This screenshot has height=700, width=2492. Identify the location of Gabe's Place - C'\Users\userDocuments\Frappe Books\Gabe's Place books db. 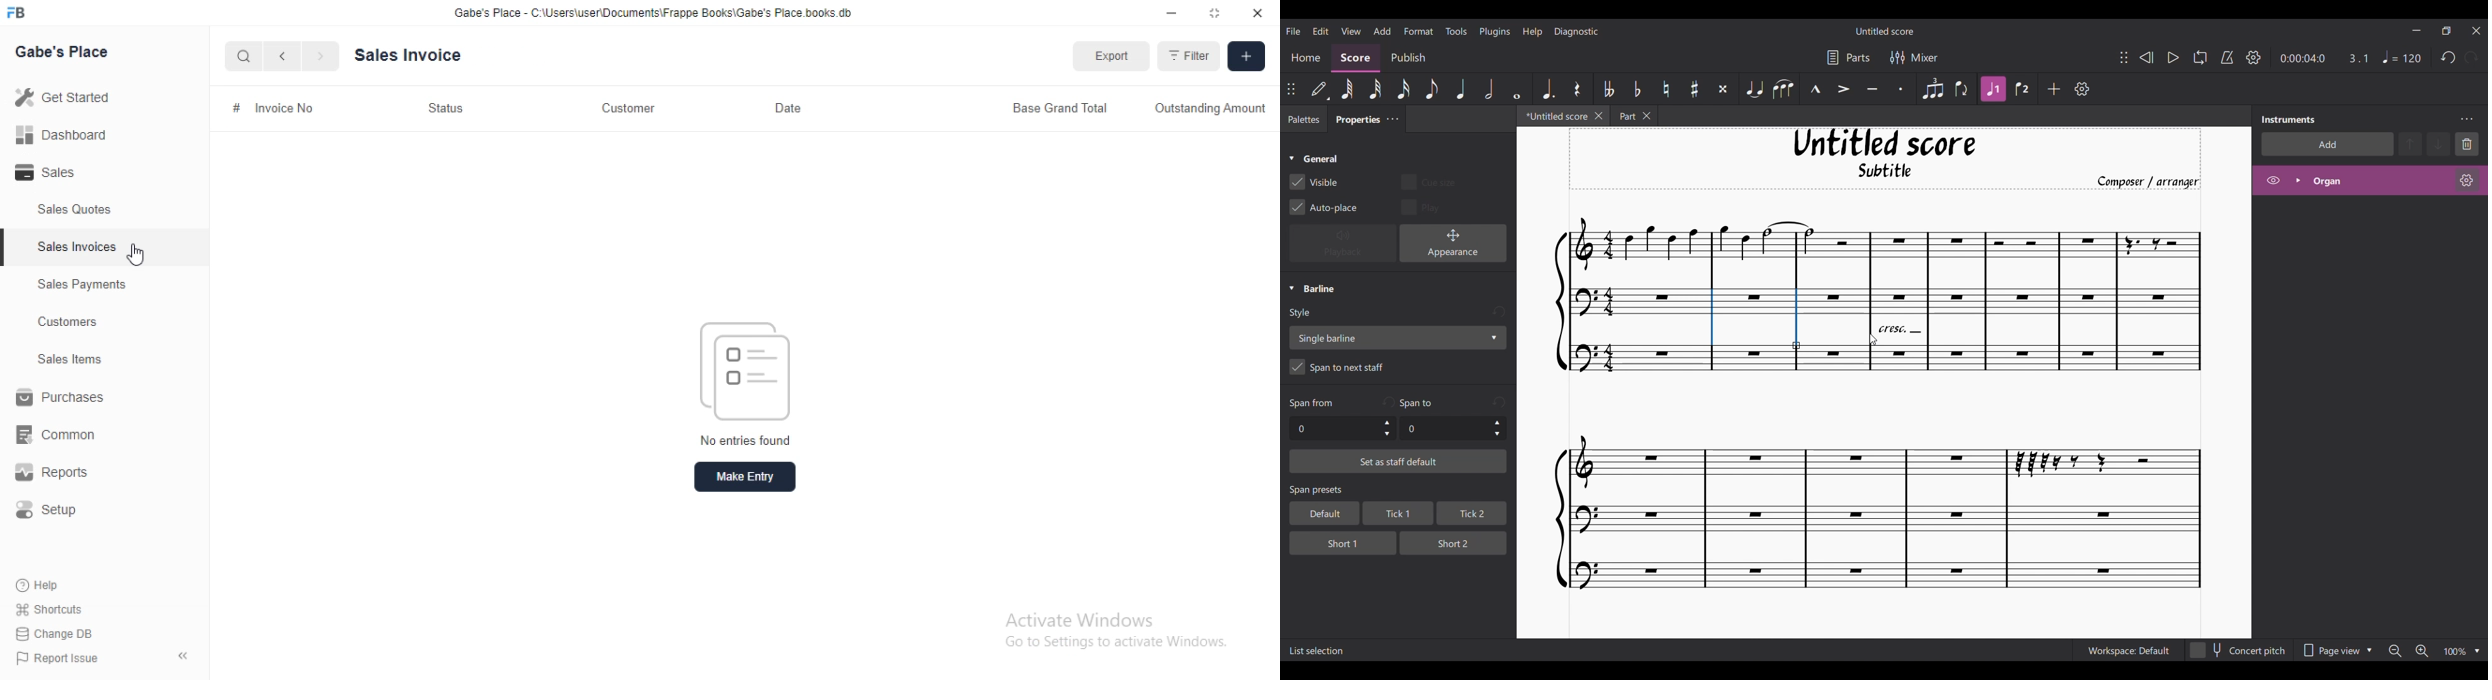
(657, 13).